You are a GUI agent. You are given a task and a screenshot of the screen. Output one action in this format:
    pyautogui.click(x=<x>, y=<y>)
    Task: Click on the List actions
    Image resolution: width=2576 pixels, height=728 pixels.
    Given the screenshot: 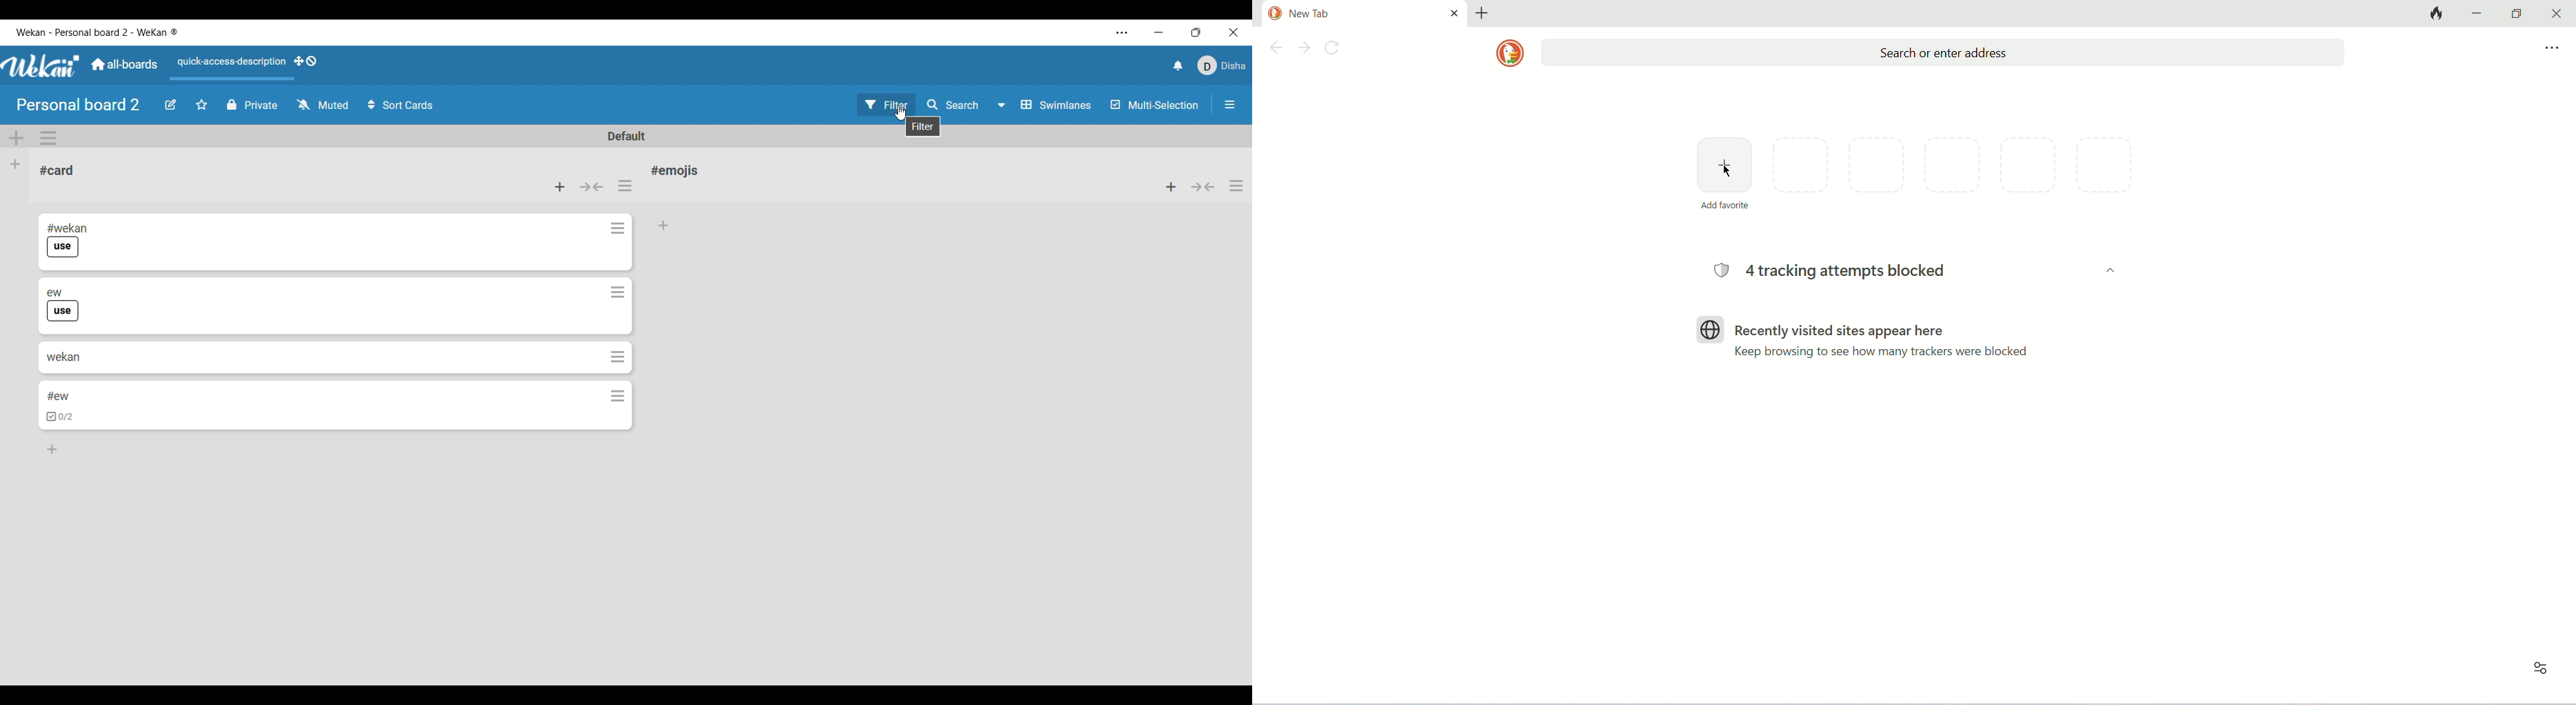 What is the action you would take?
    pyautogui.click(x=1236, y=186)
    